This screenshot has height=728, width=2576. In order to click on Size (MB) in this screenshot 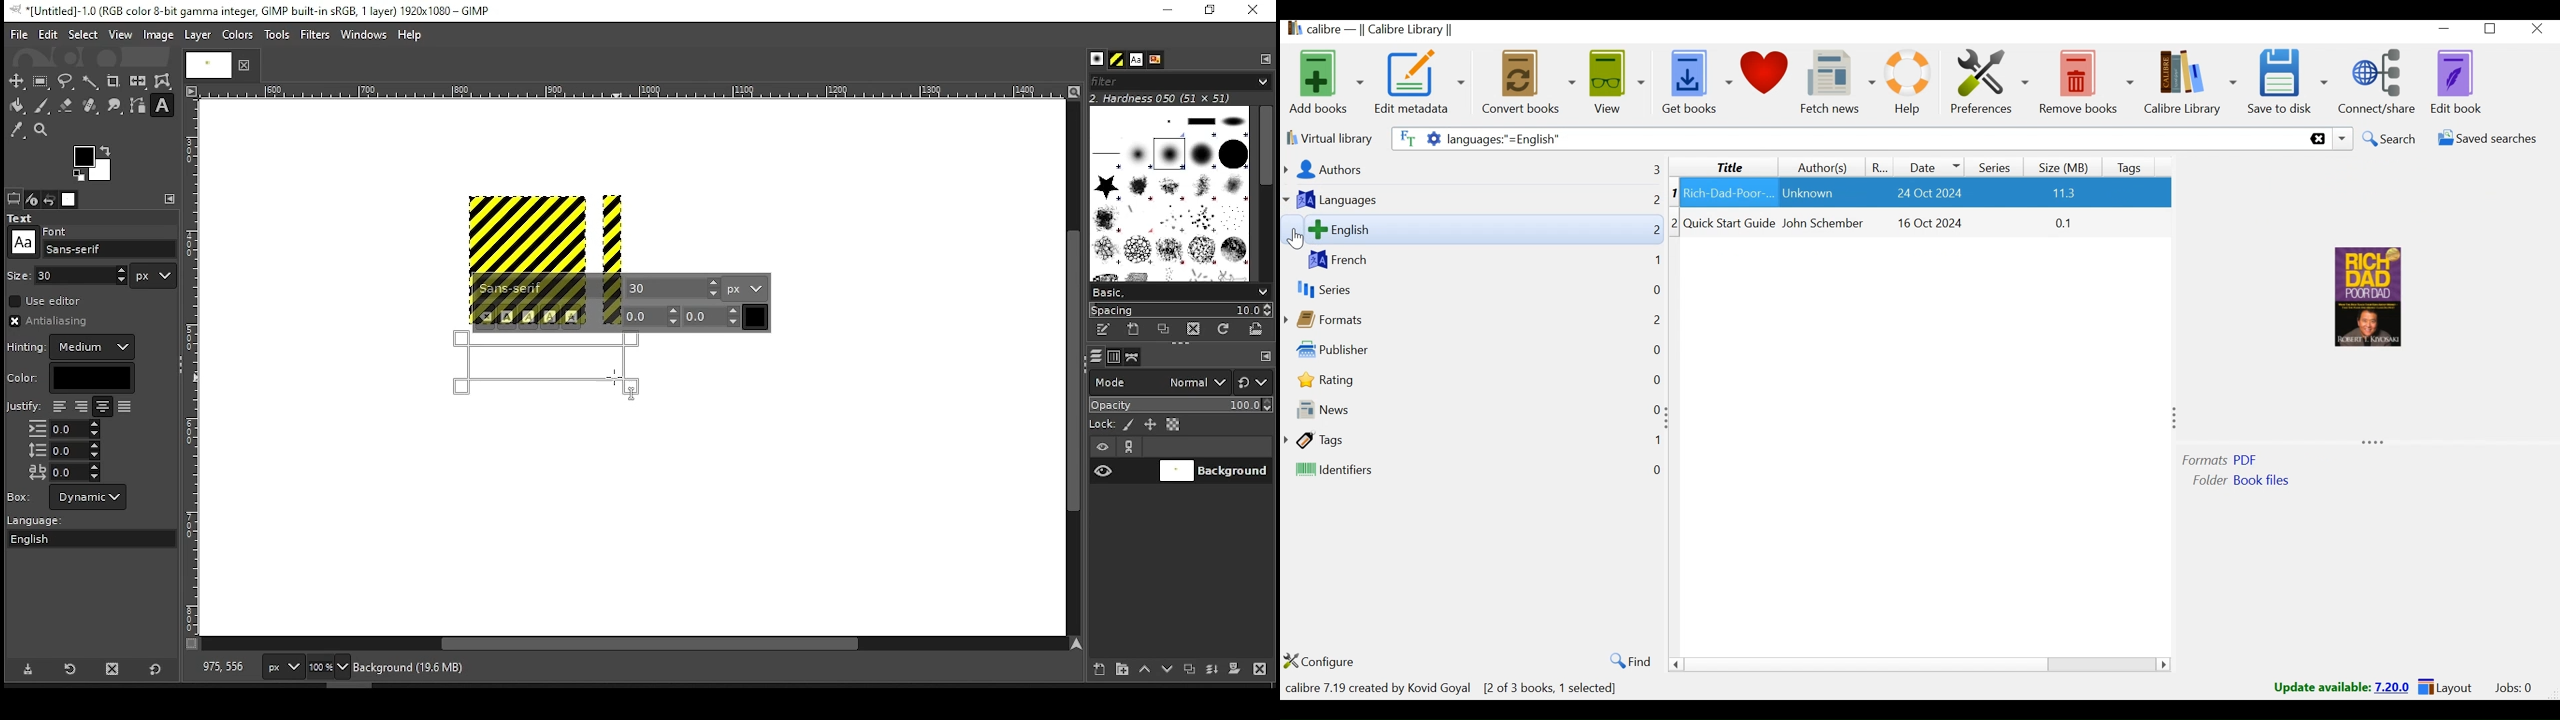, I will do `click(2066, 165)`.